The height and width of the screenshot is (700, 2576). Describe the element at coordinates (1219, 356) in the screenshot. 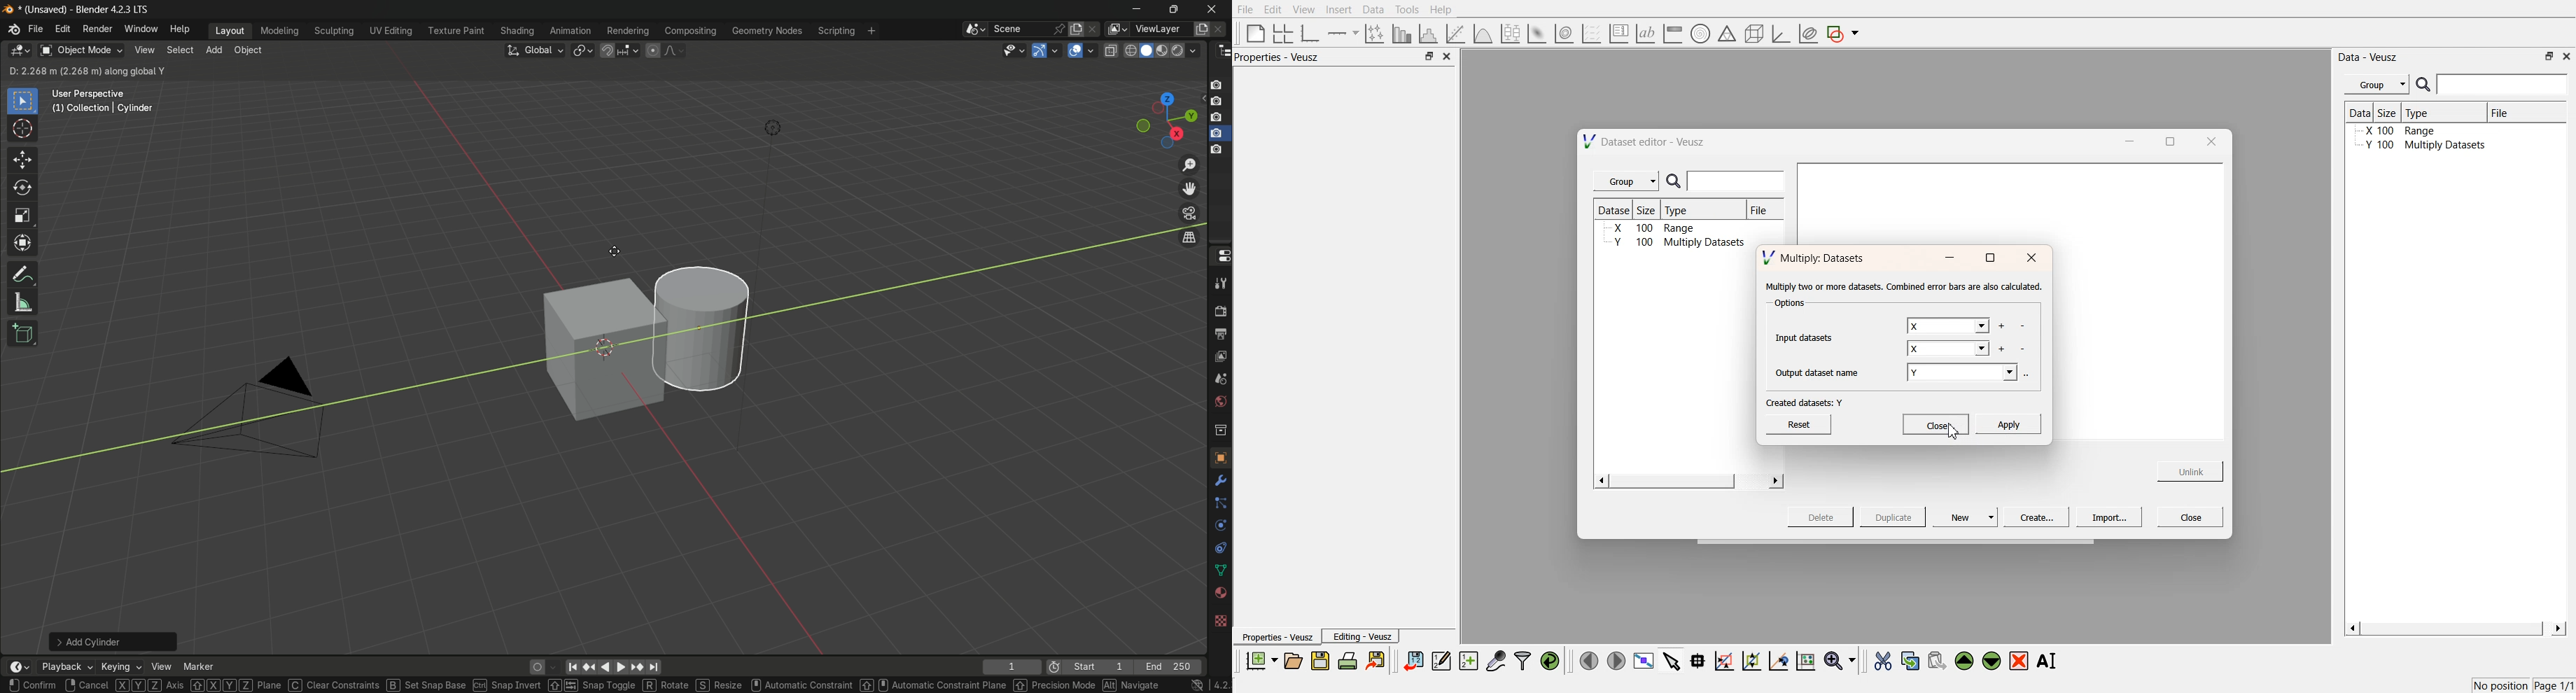

I see `view layer` at that location.